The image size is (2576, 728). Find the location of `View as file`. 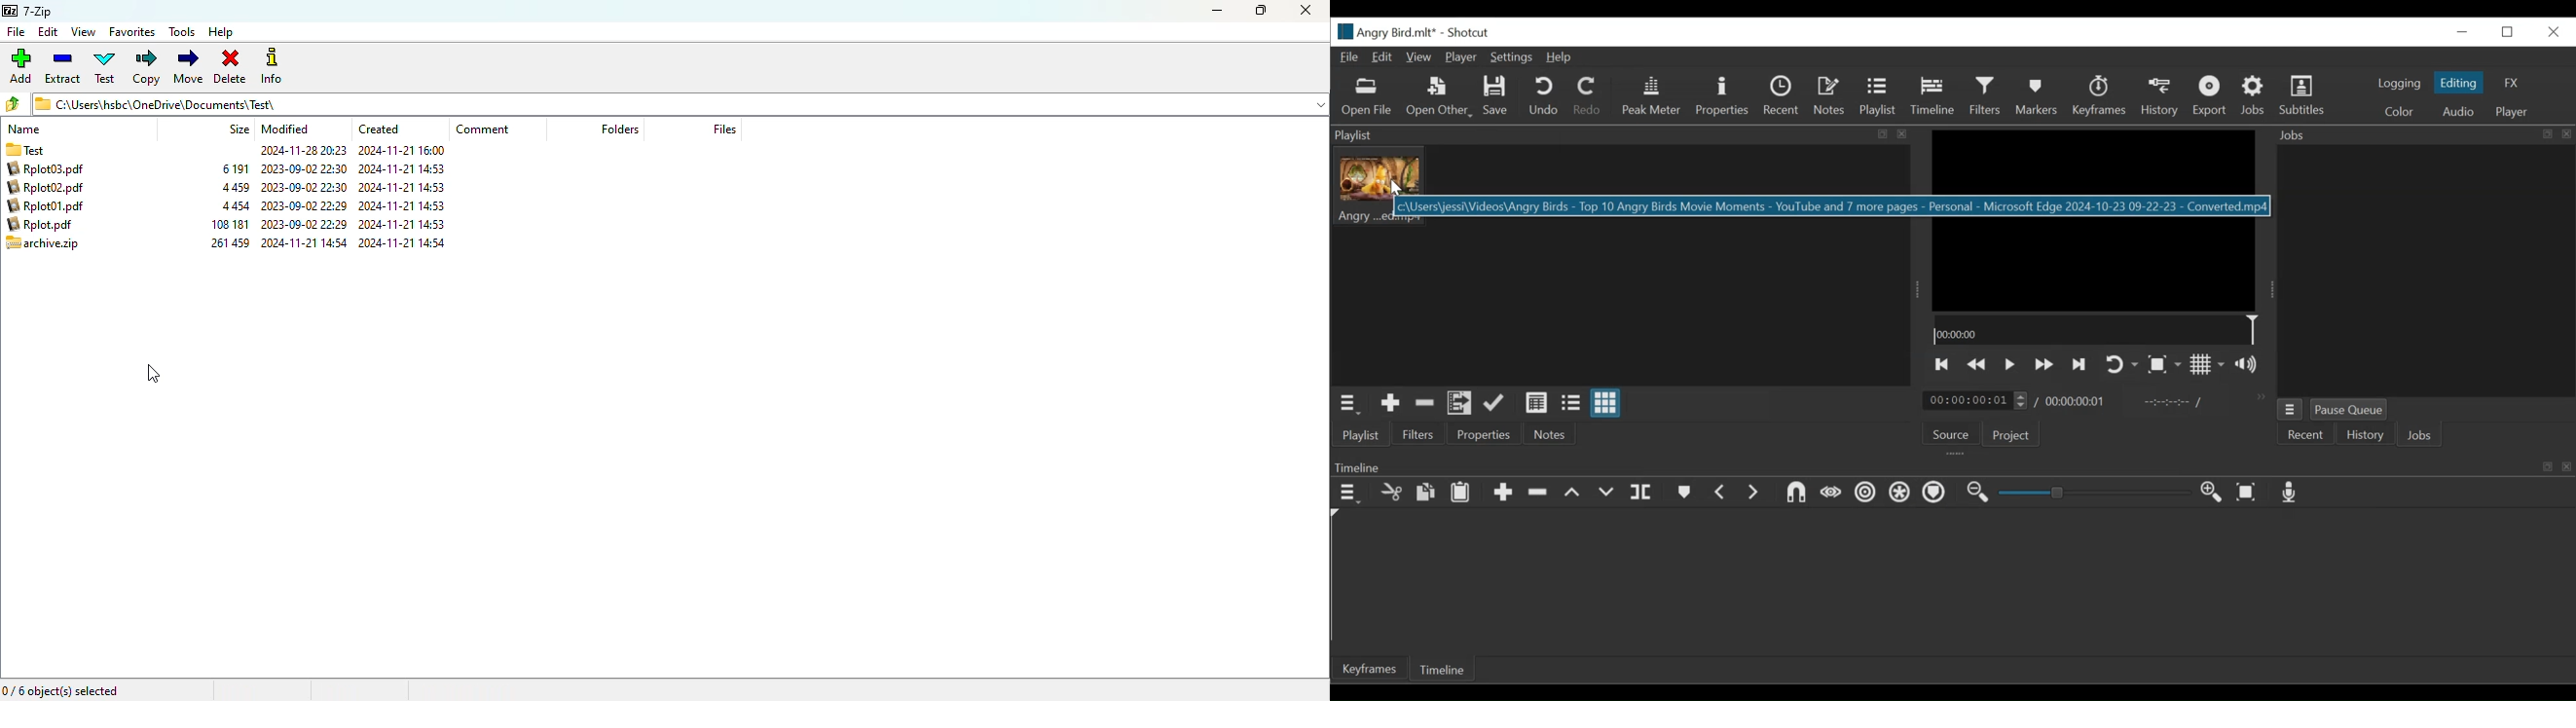

View as file is located at coordinates (1571, 403).